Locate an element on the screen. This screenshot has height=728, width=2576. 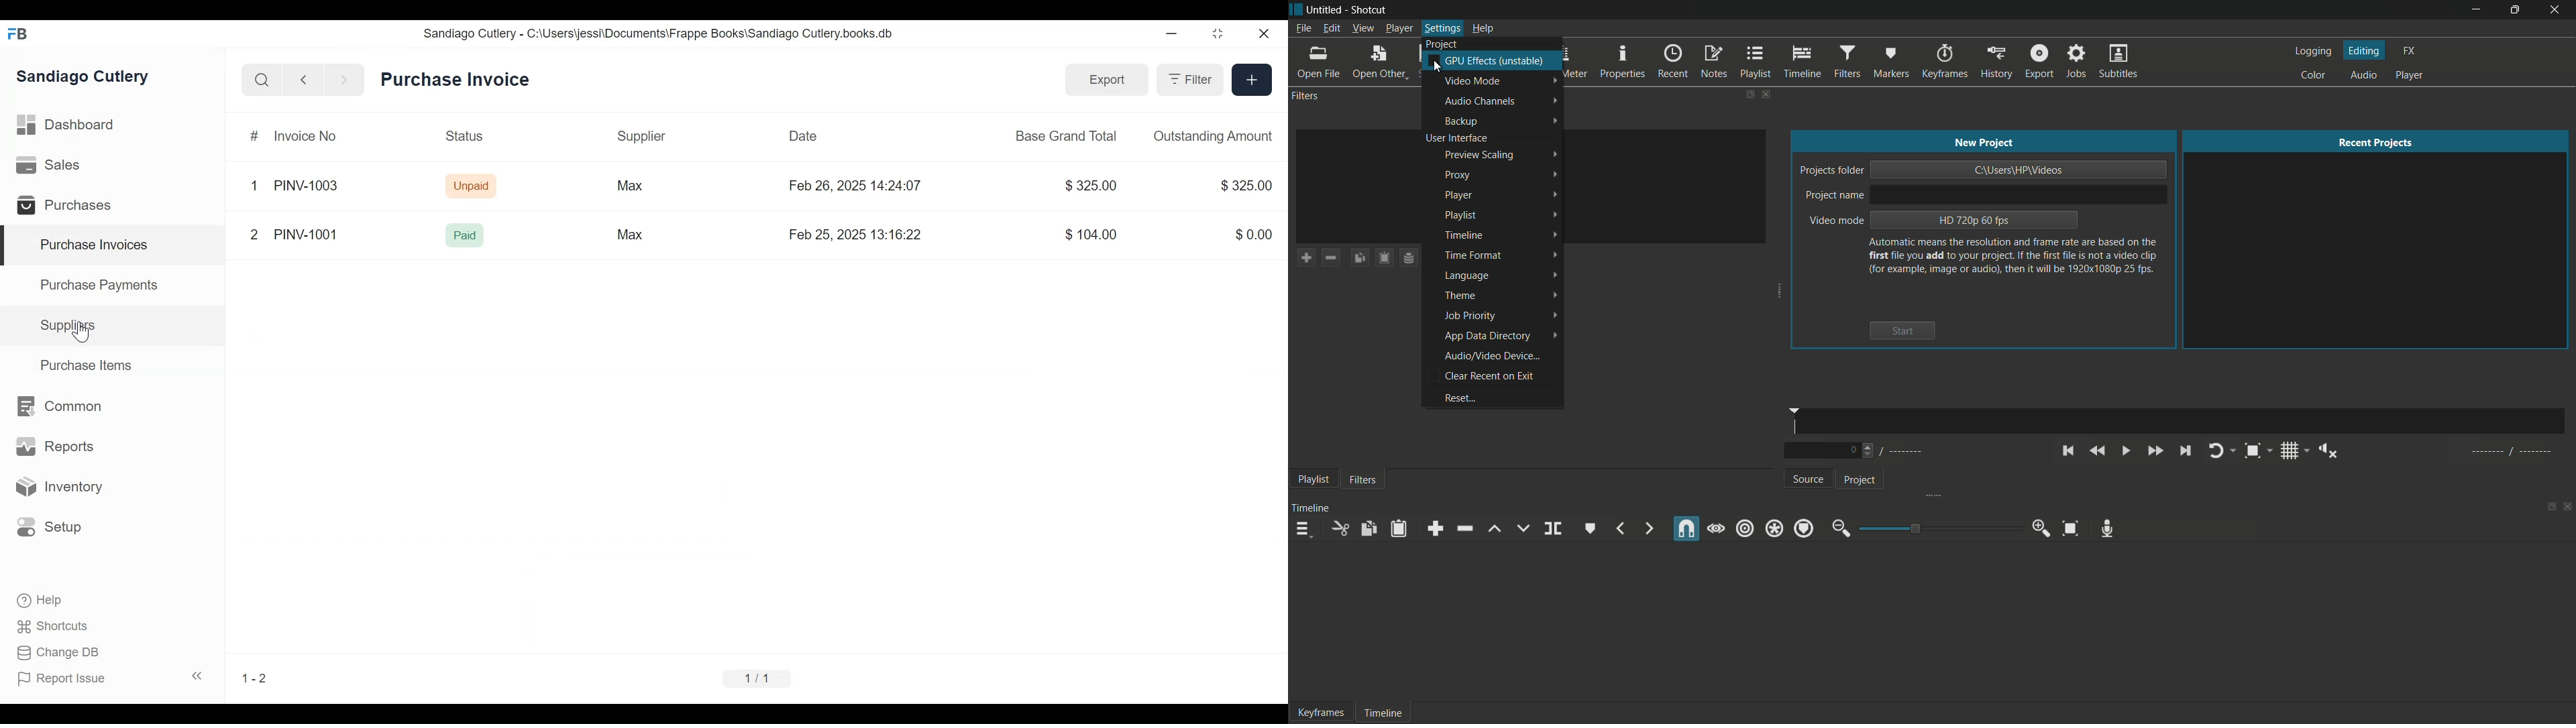
project name is located at coordinates (1326, 9).